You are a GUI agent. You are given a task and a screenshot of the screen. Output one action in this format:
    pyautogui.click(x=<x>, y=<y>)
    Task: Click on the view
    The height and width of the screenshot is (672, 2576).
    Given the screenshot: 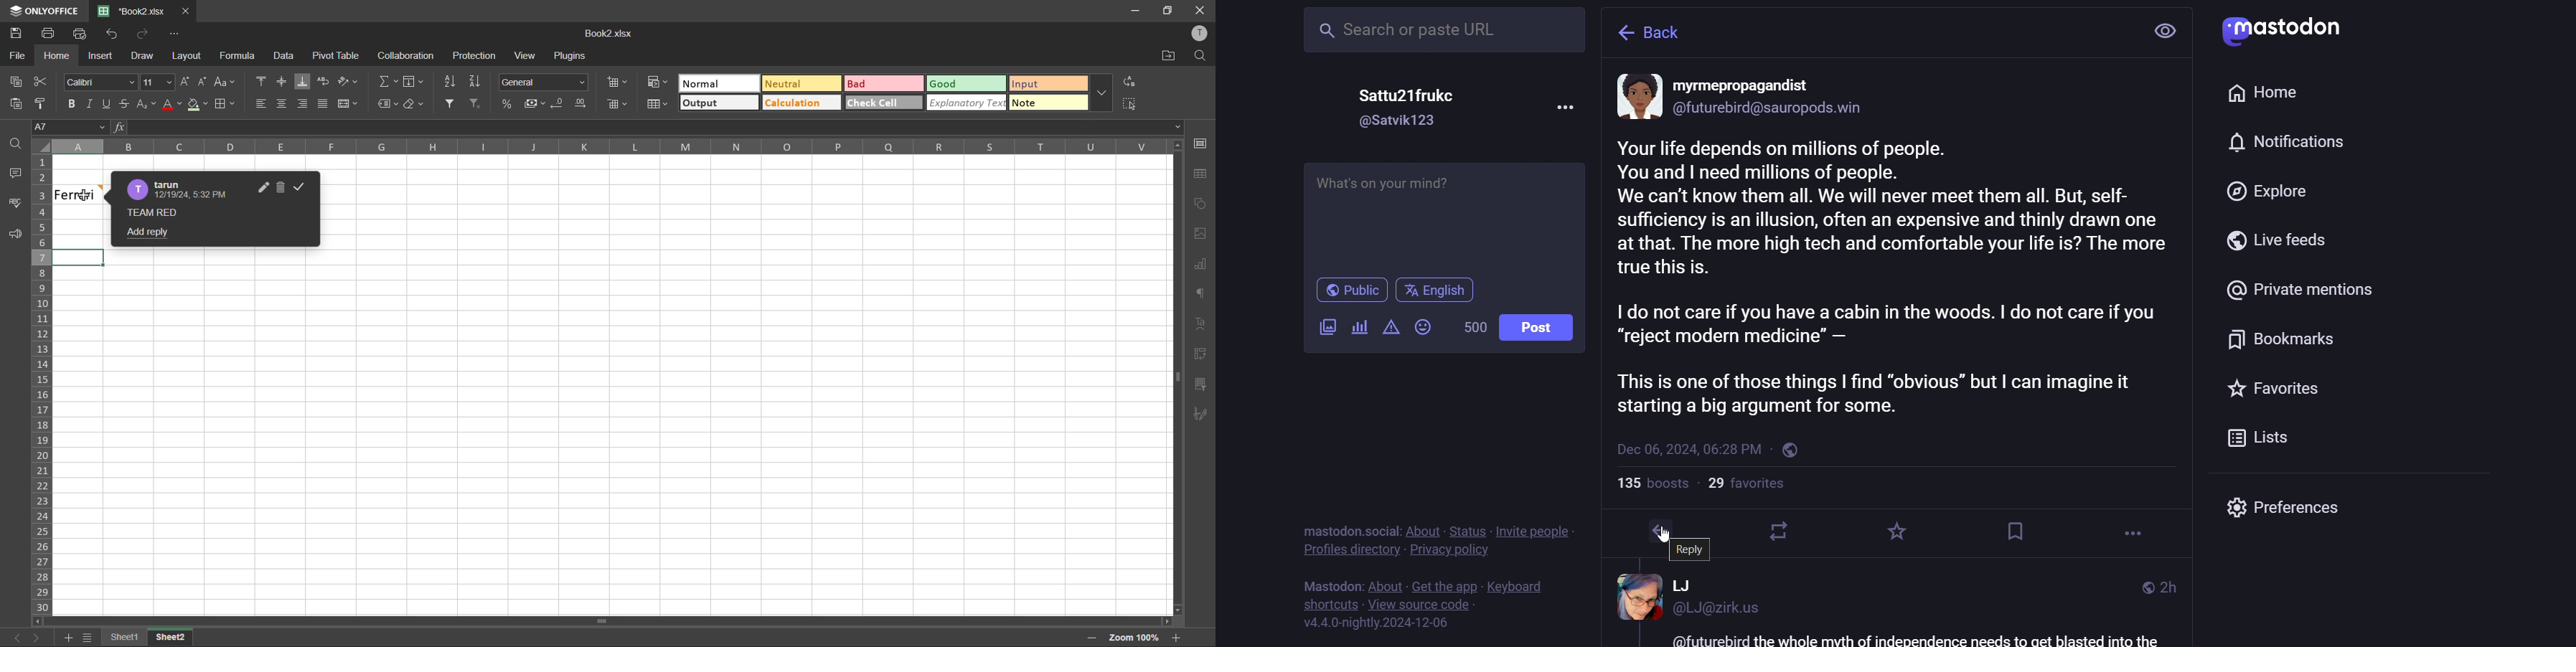 What is the action you would take?
    pyautogui.click(x=528, y=55)
    